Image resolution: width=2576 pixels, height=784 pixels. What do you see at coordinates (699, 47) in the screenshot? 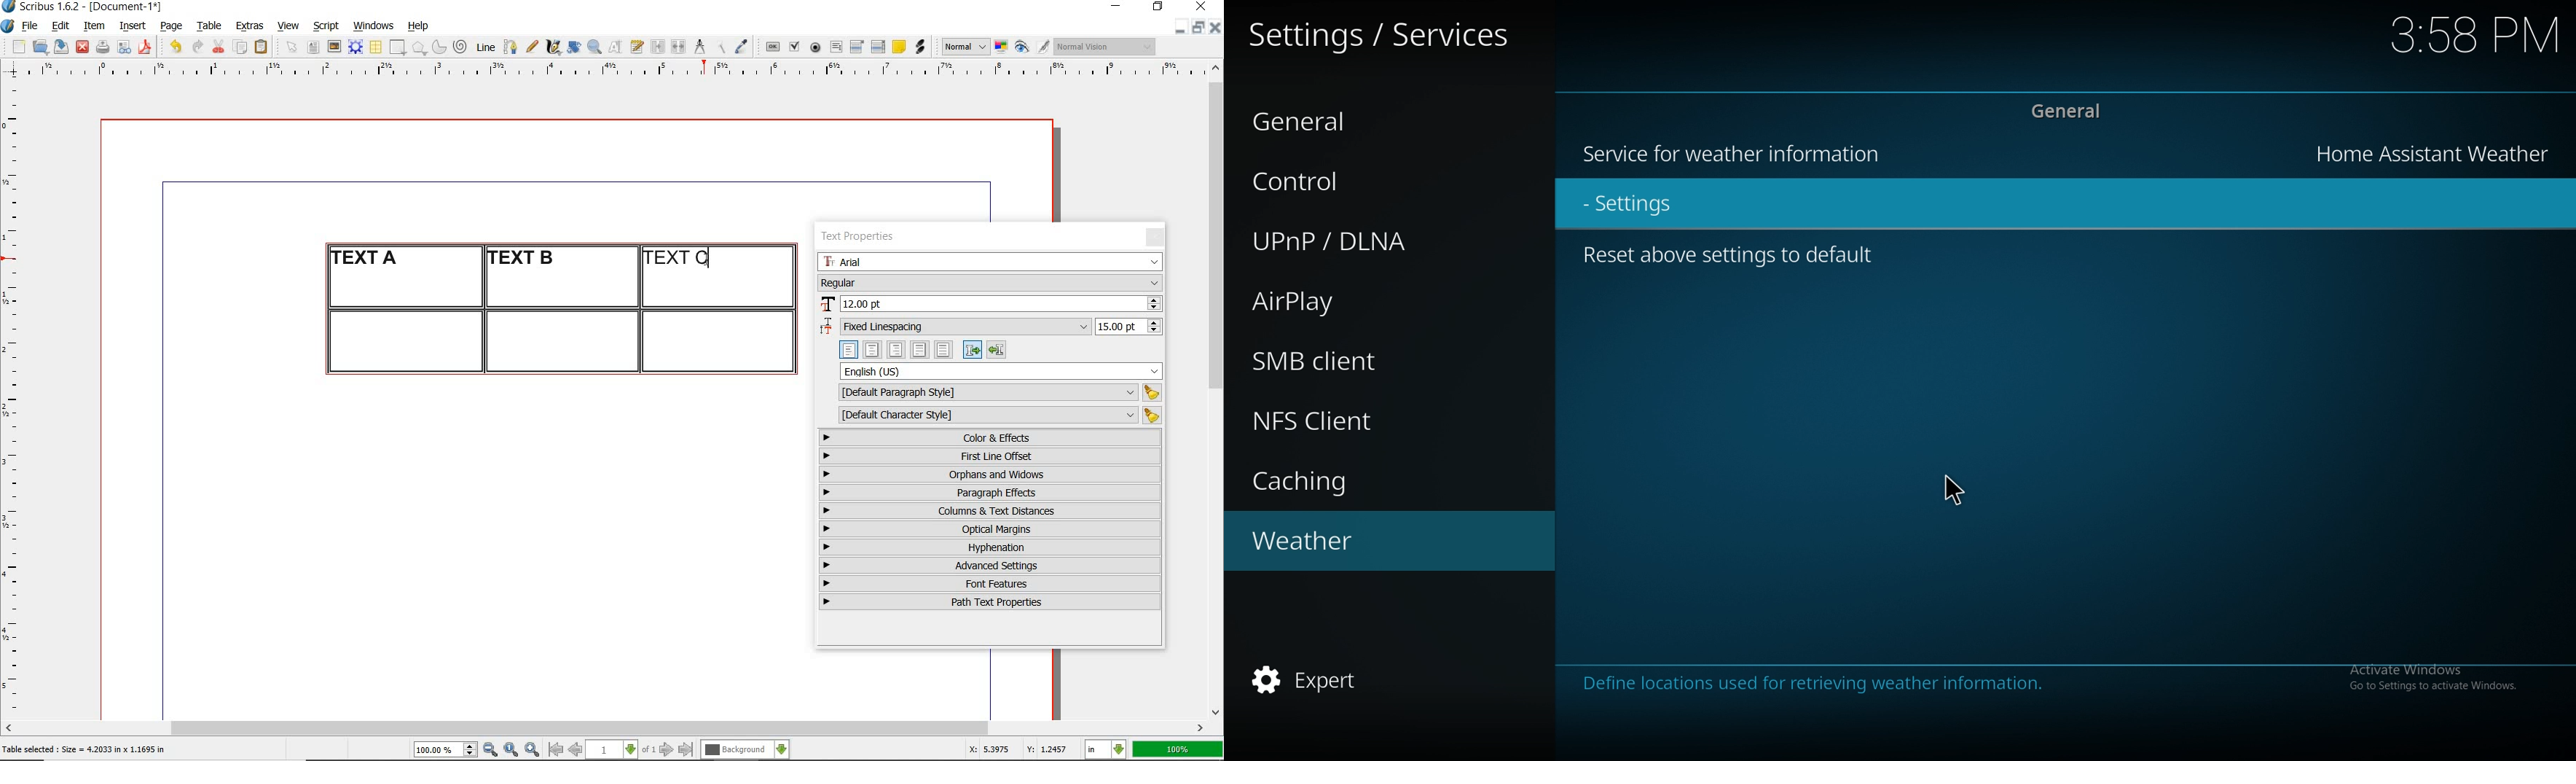
I see `measurements` at bounding box center [699, 47].